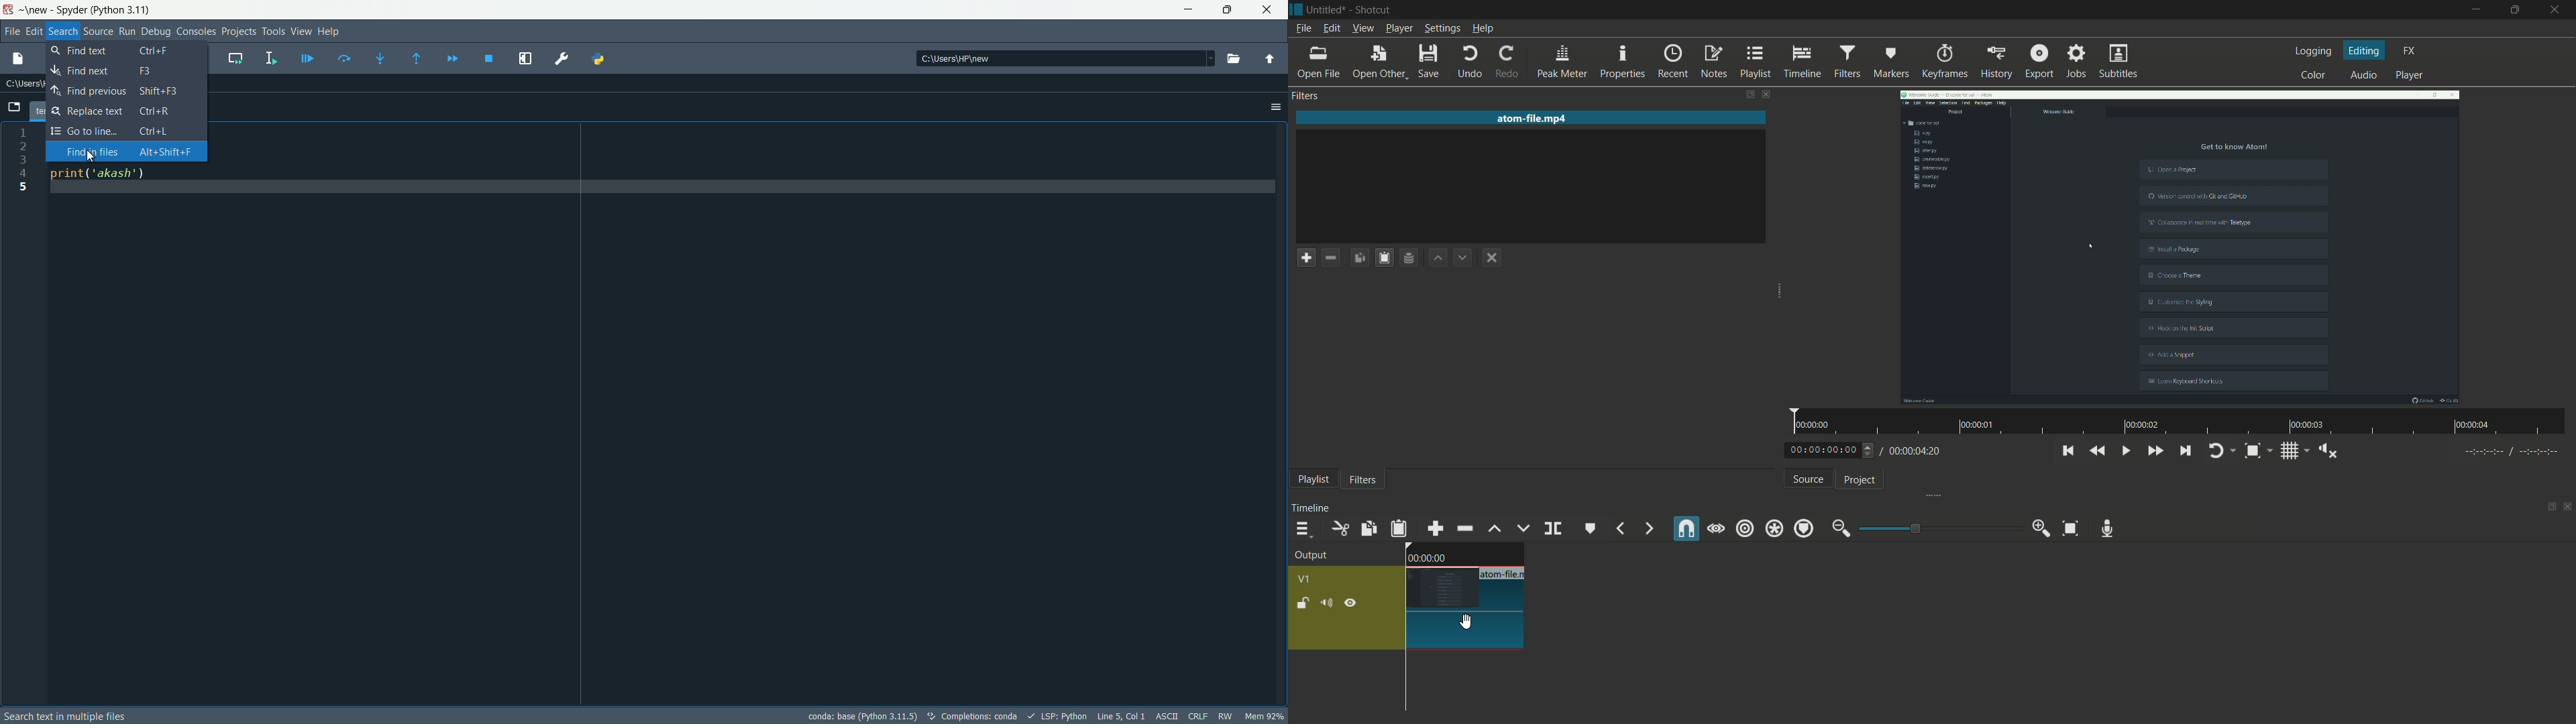 The width and height of the screenshot is (2576, 728). What do you see at coordinates (1560, 61) in the screenshot?
I see `peak meter` at bounding box center [1560, 61].